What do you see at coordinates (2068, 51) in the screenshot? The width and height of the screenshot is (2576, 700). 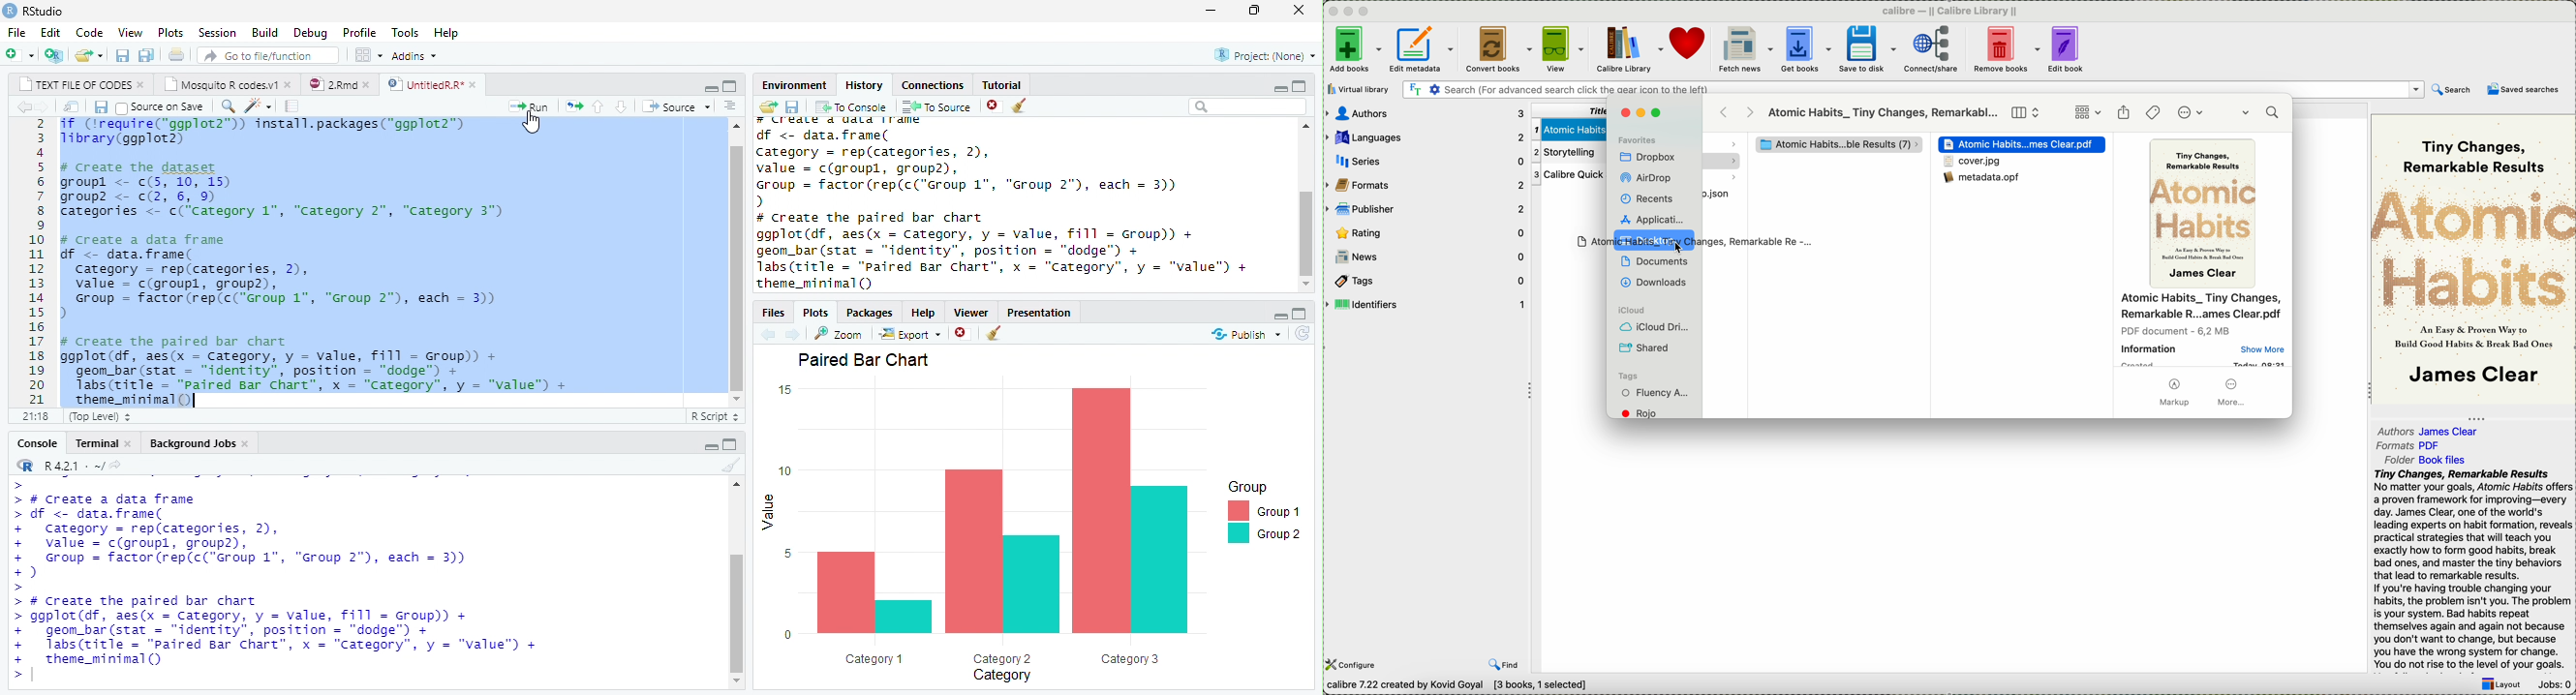 I see `edit book` at bounding box center [2068, 51].